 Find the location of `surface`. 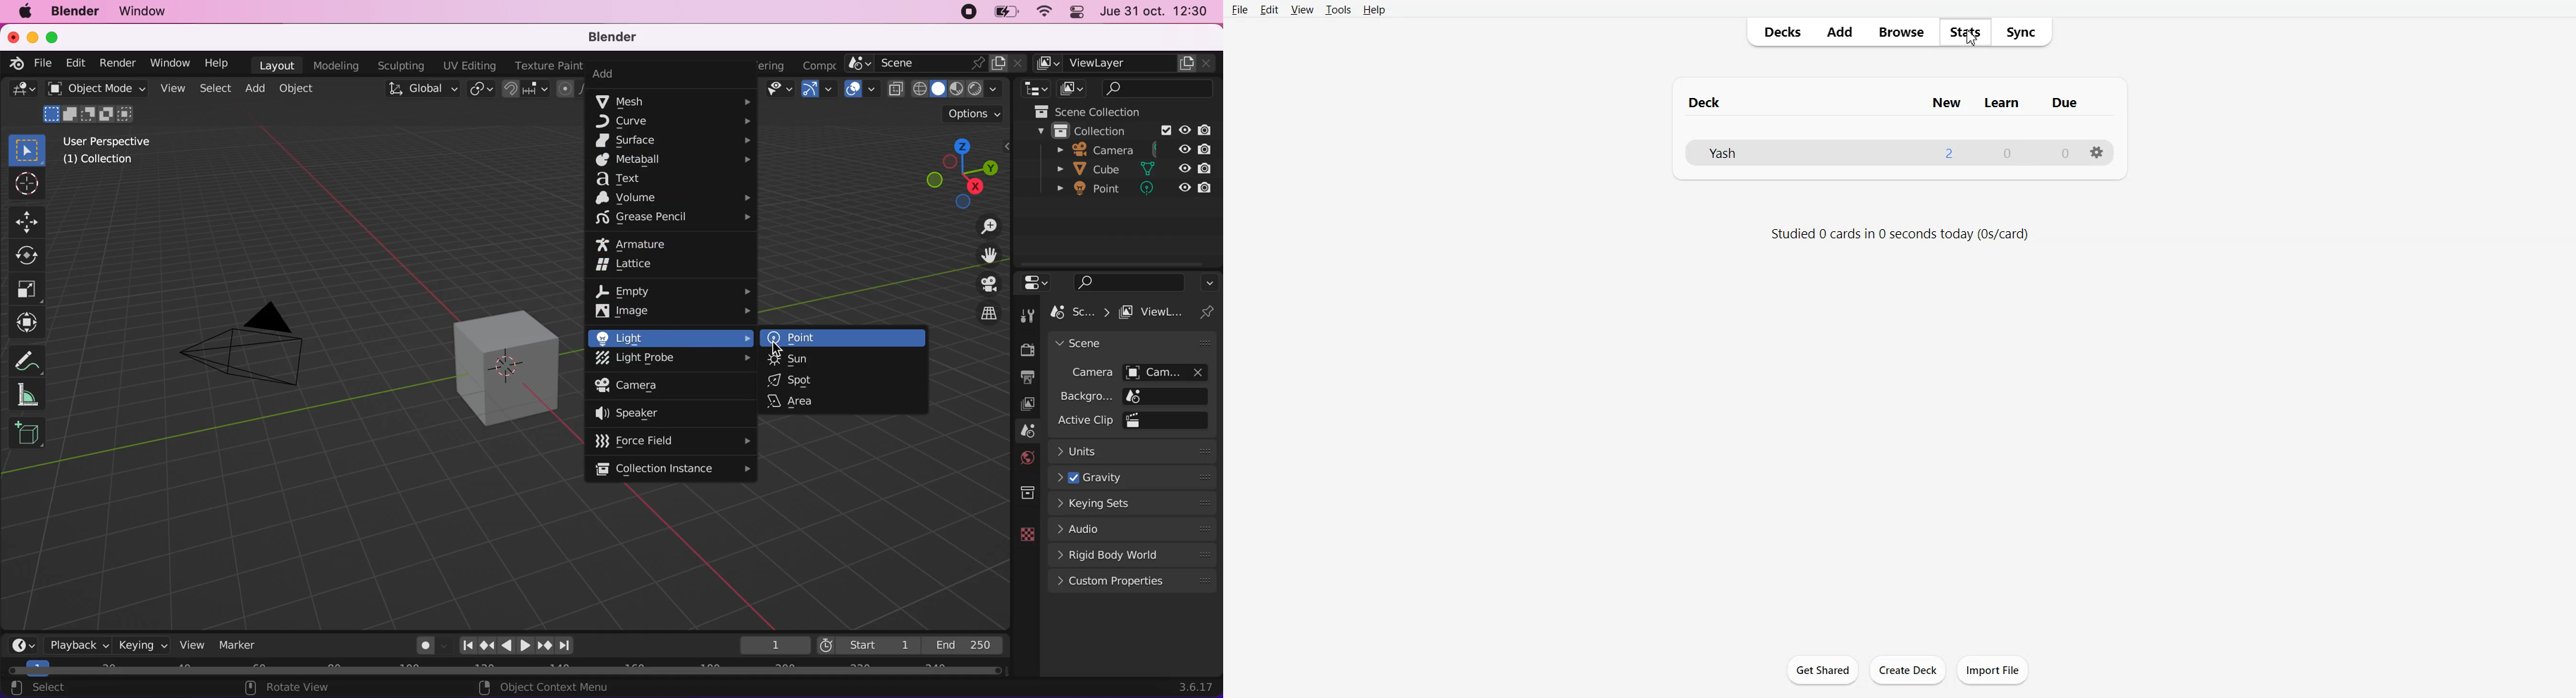

surface is located at coordinates (674, 141).